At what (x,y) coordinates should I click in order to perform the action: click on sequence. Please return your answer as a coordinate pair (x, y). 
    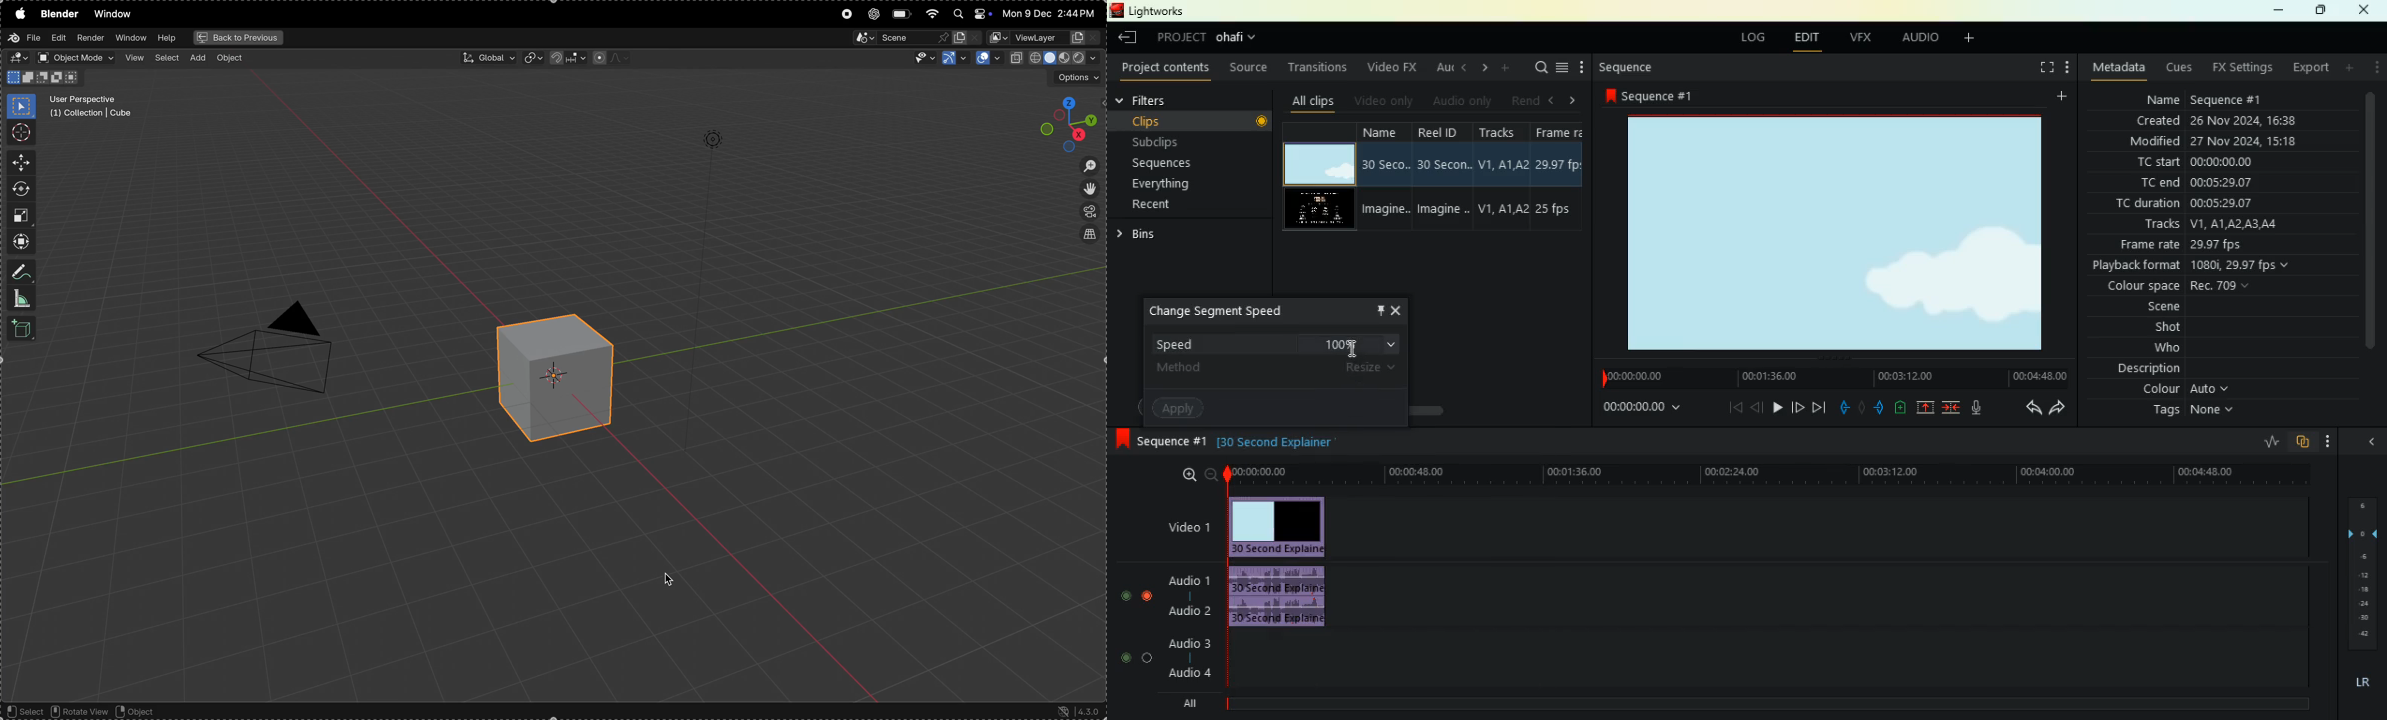
    Looking at the image, I should click on (1157, 438).